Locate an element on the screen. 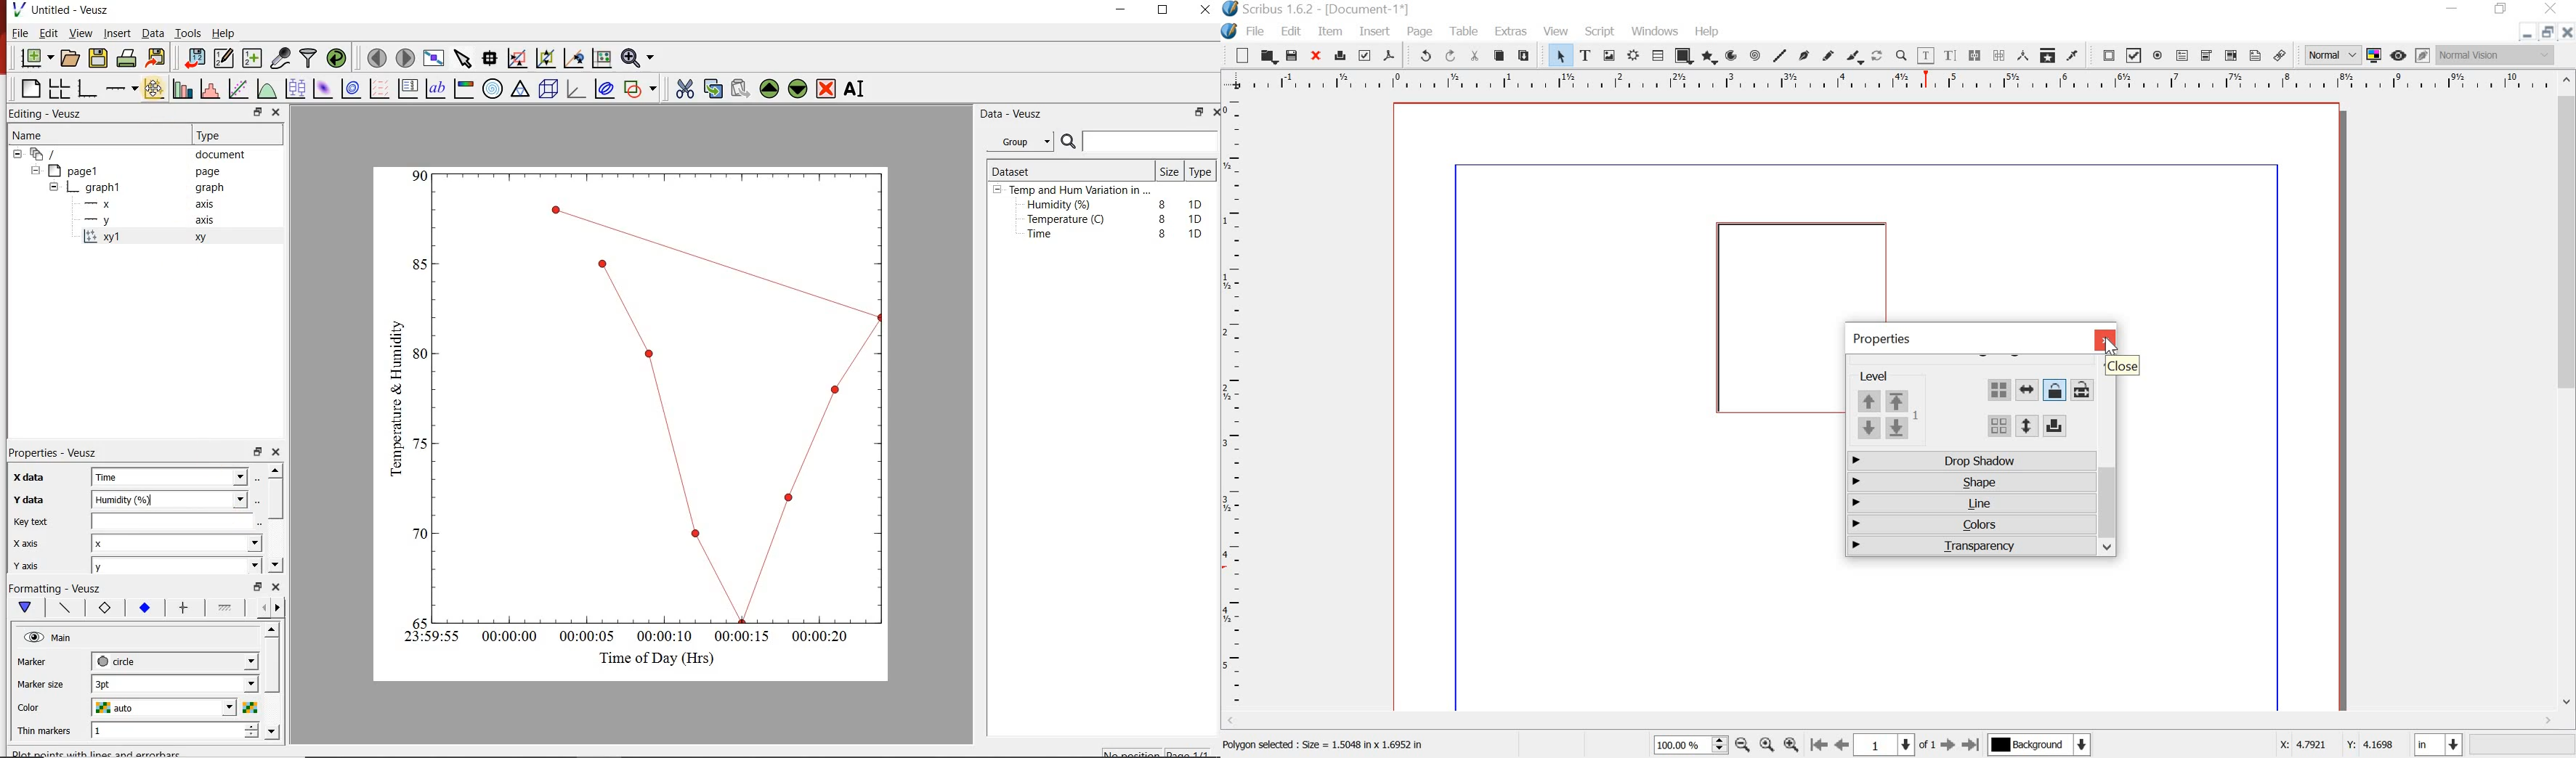  object is located at coordinates (1775, 316).